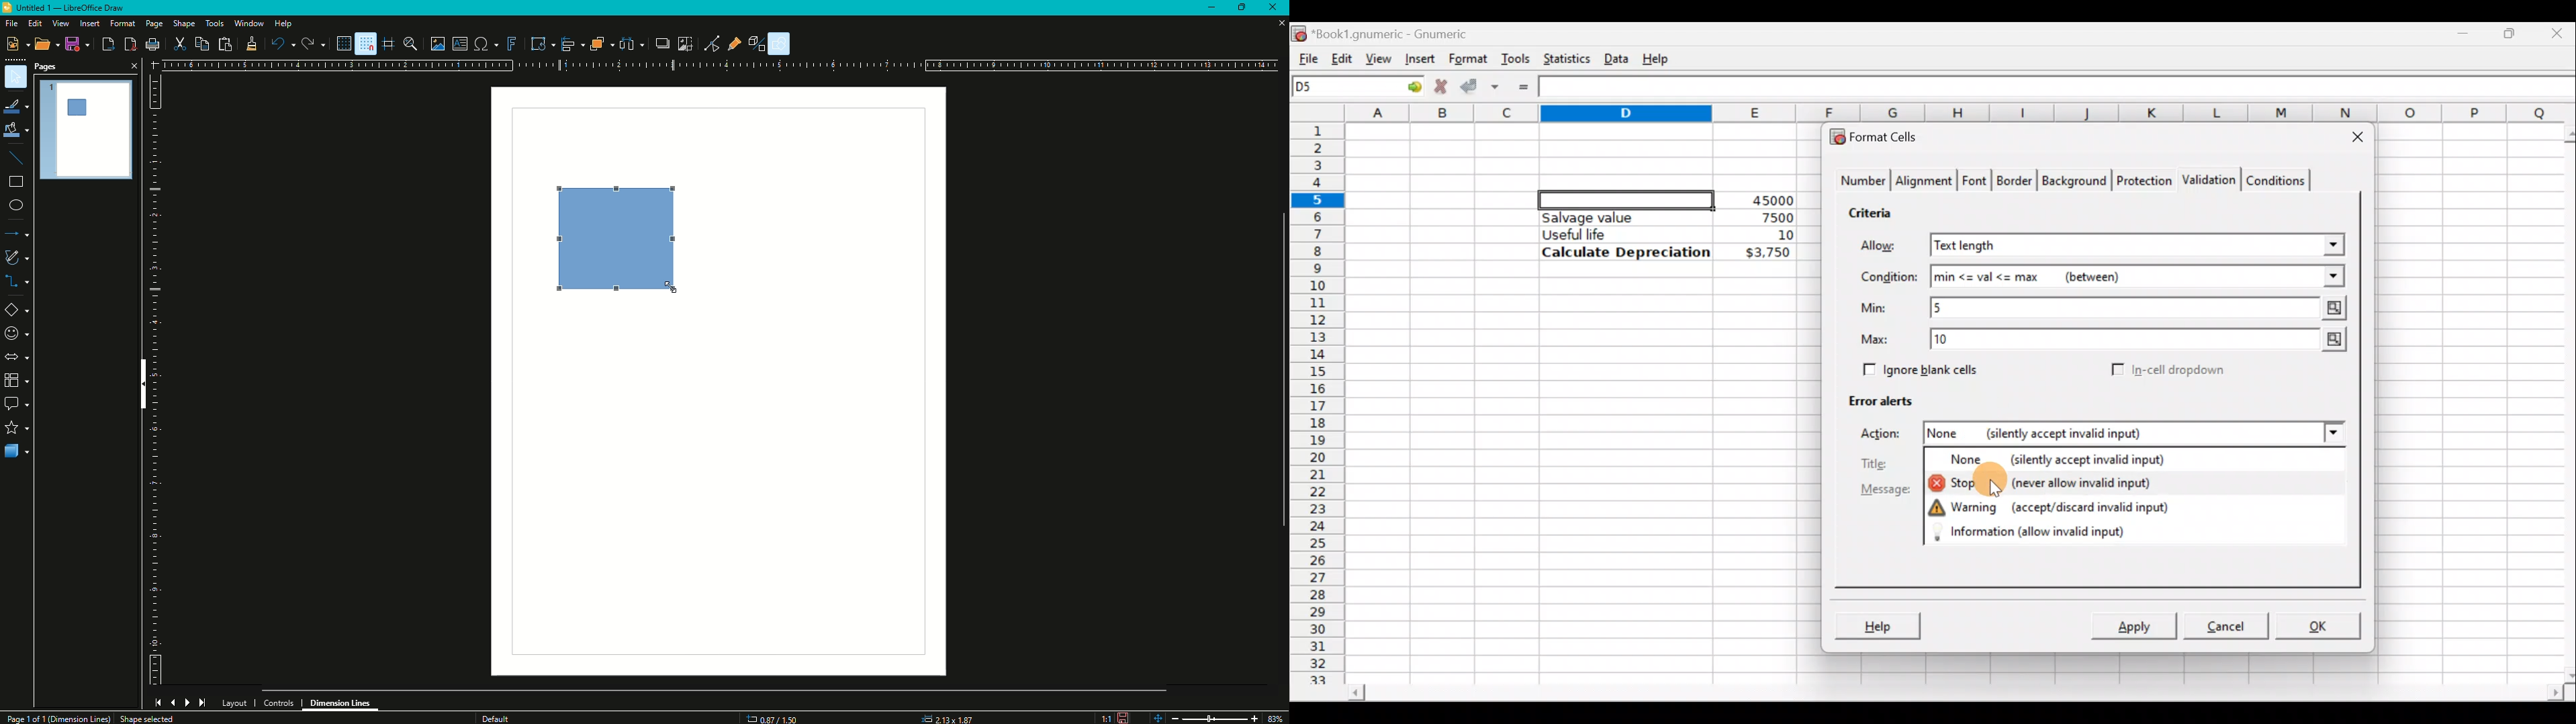 The height and width of the screenshot is (728, 2576). I want to click on Conditions, so click(2275, 180).